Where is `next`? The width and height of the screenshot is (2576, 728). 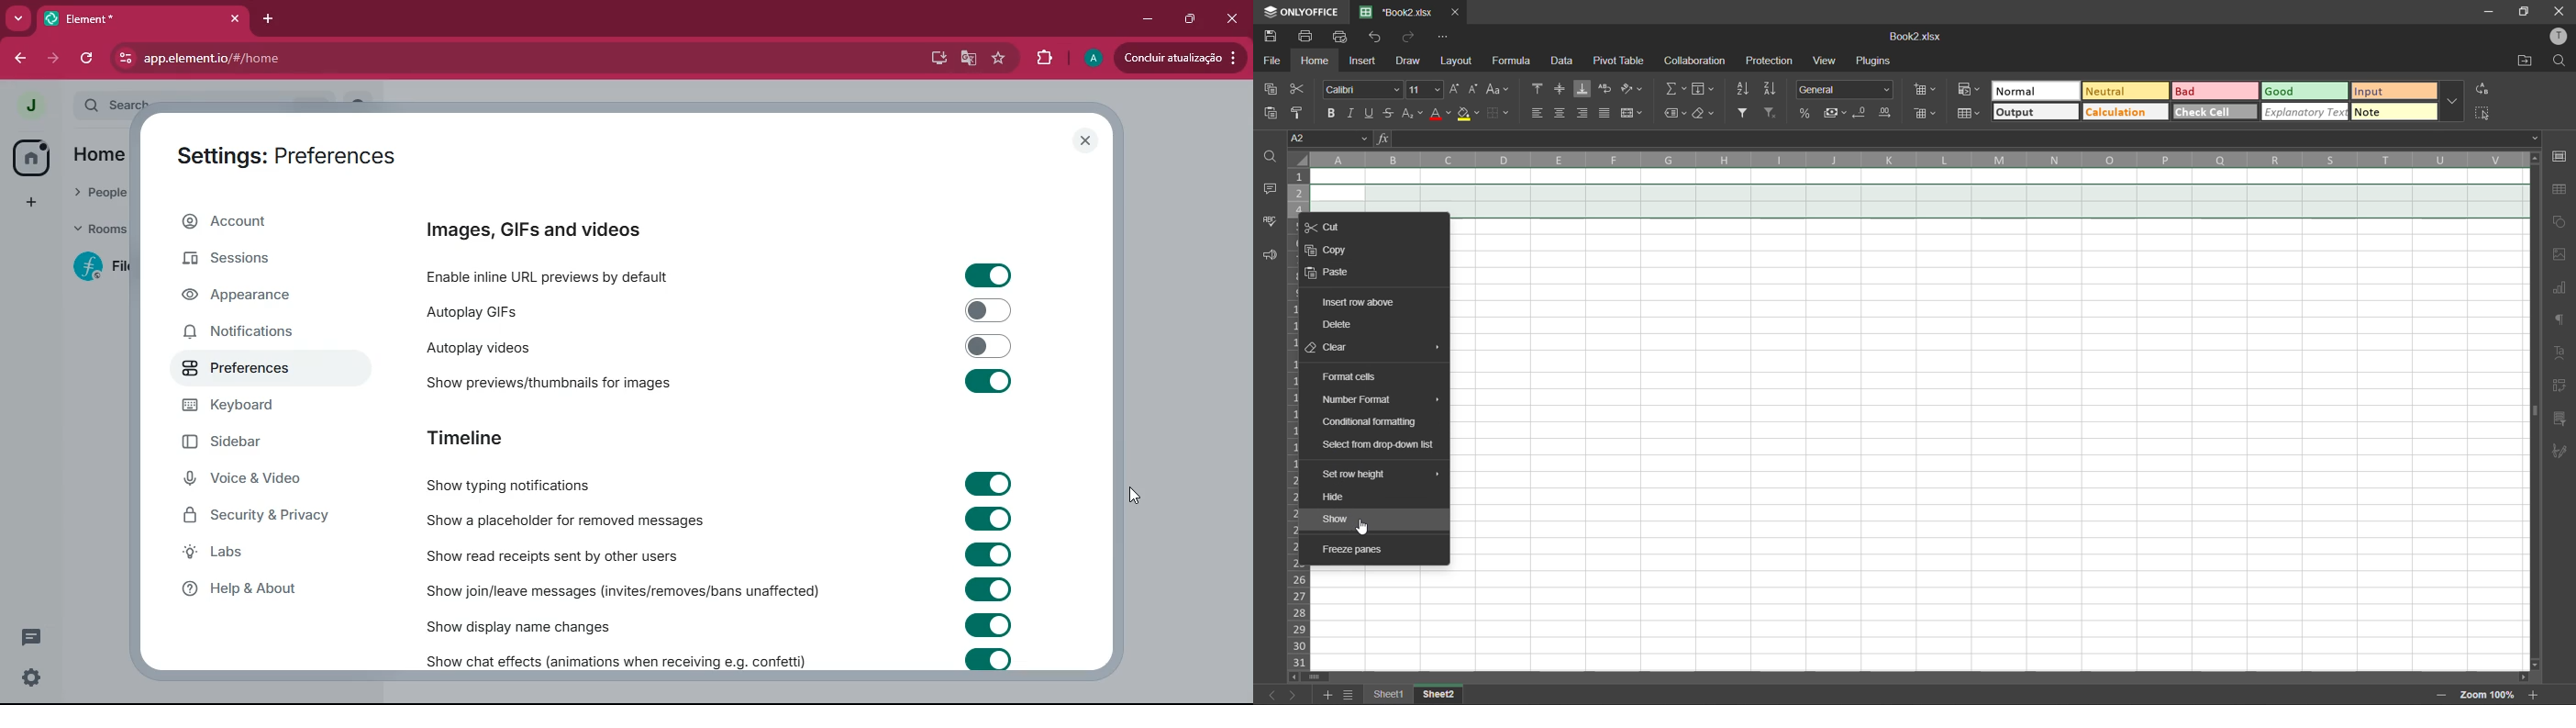 next is located at coordinates (1293, 696).